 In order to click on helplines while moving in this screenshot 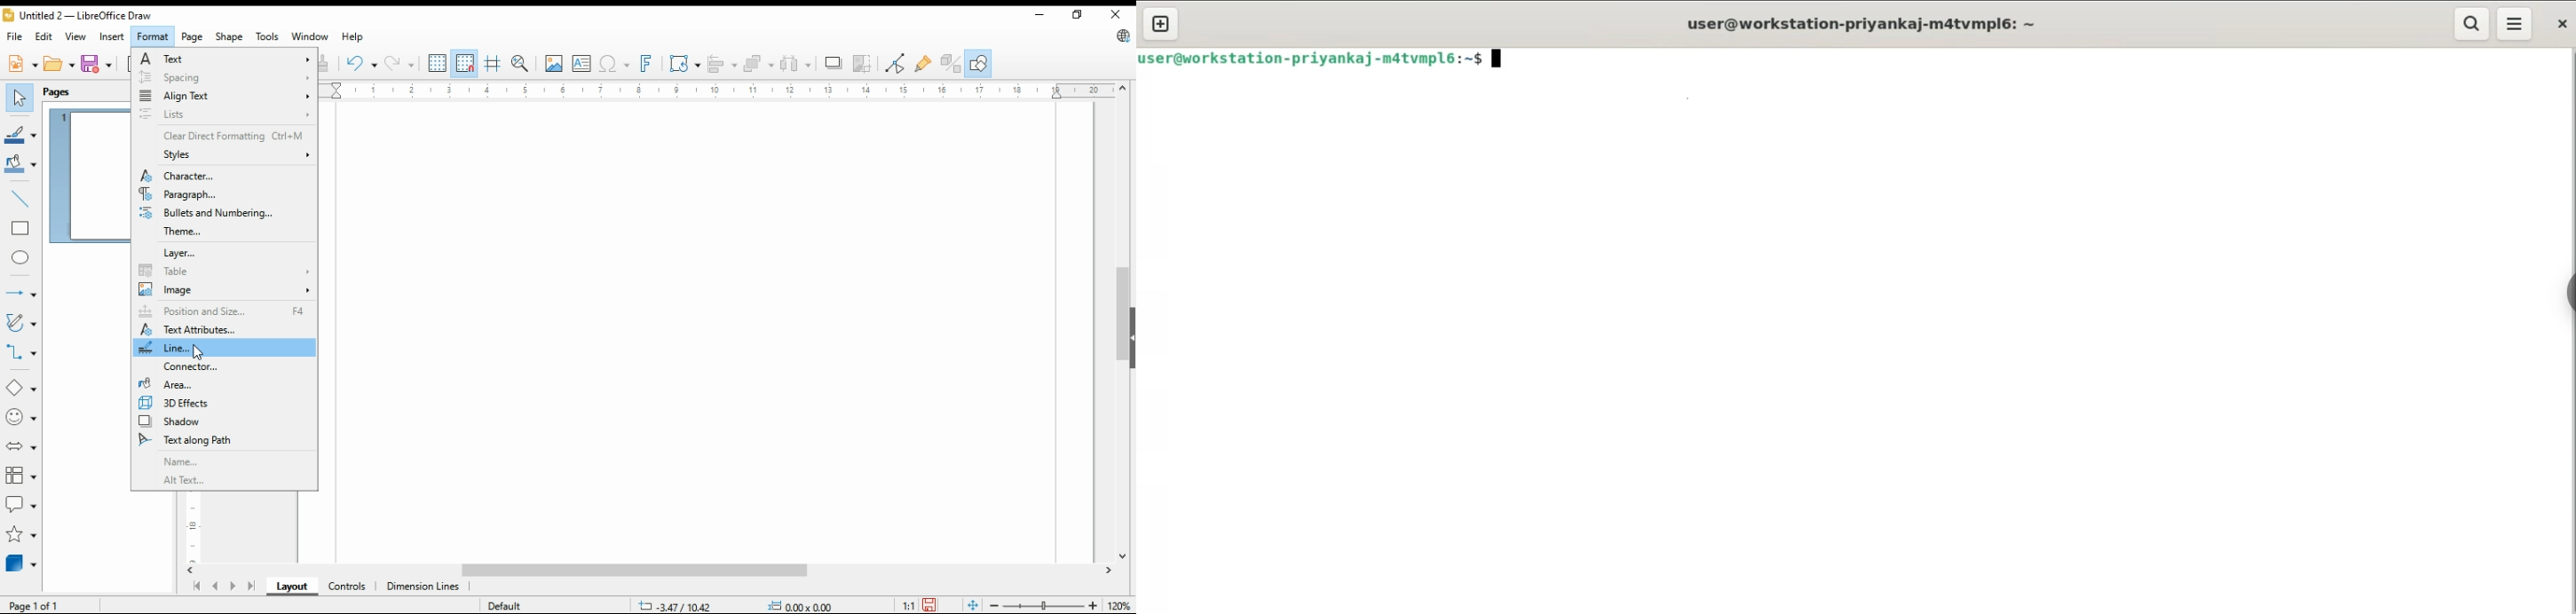, I will do `click(494, 63)`.